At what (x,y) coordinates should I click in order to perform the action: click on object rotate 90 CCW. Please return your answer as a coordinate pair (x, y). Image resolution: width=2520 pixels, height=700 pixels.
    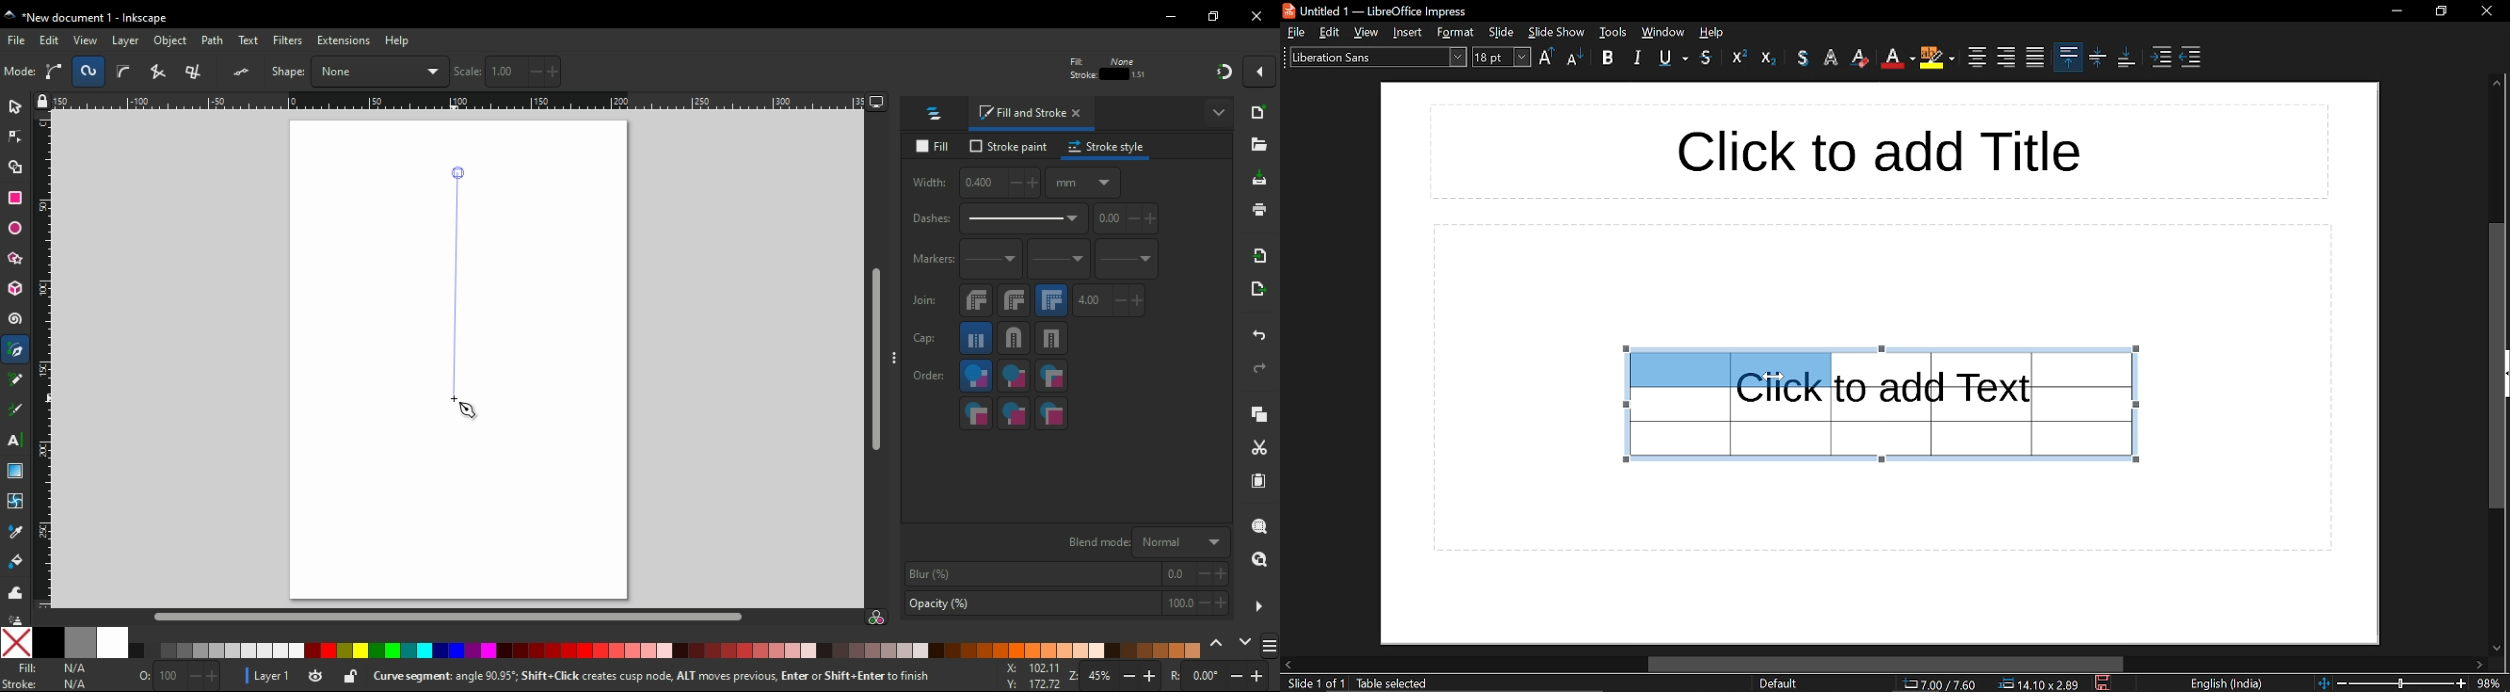
    Looking at the image, I should click on (167, 72).